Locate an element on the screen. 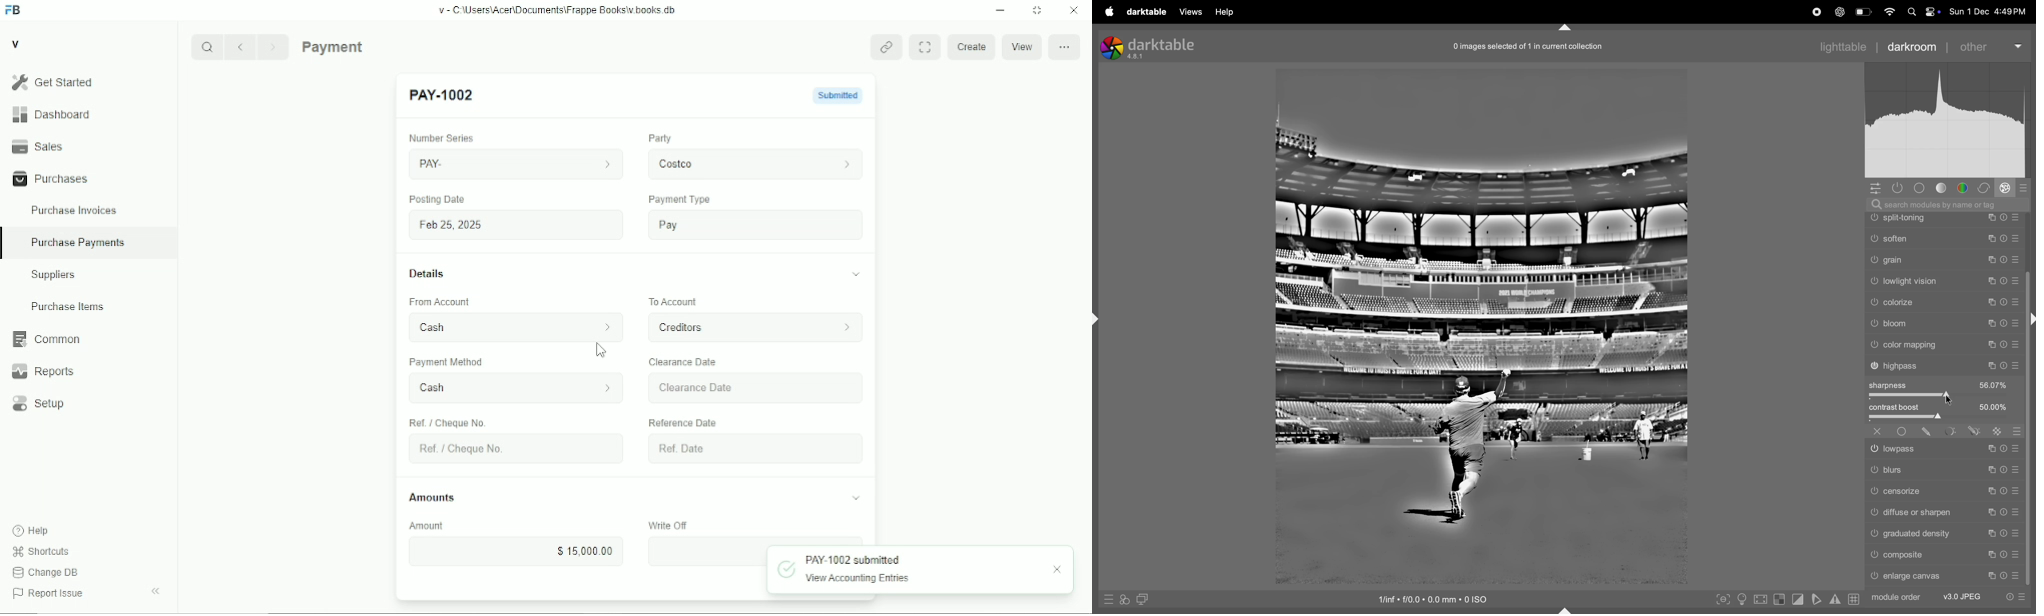  apple widgets is located at coordinates (1924, 12).